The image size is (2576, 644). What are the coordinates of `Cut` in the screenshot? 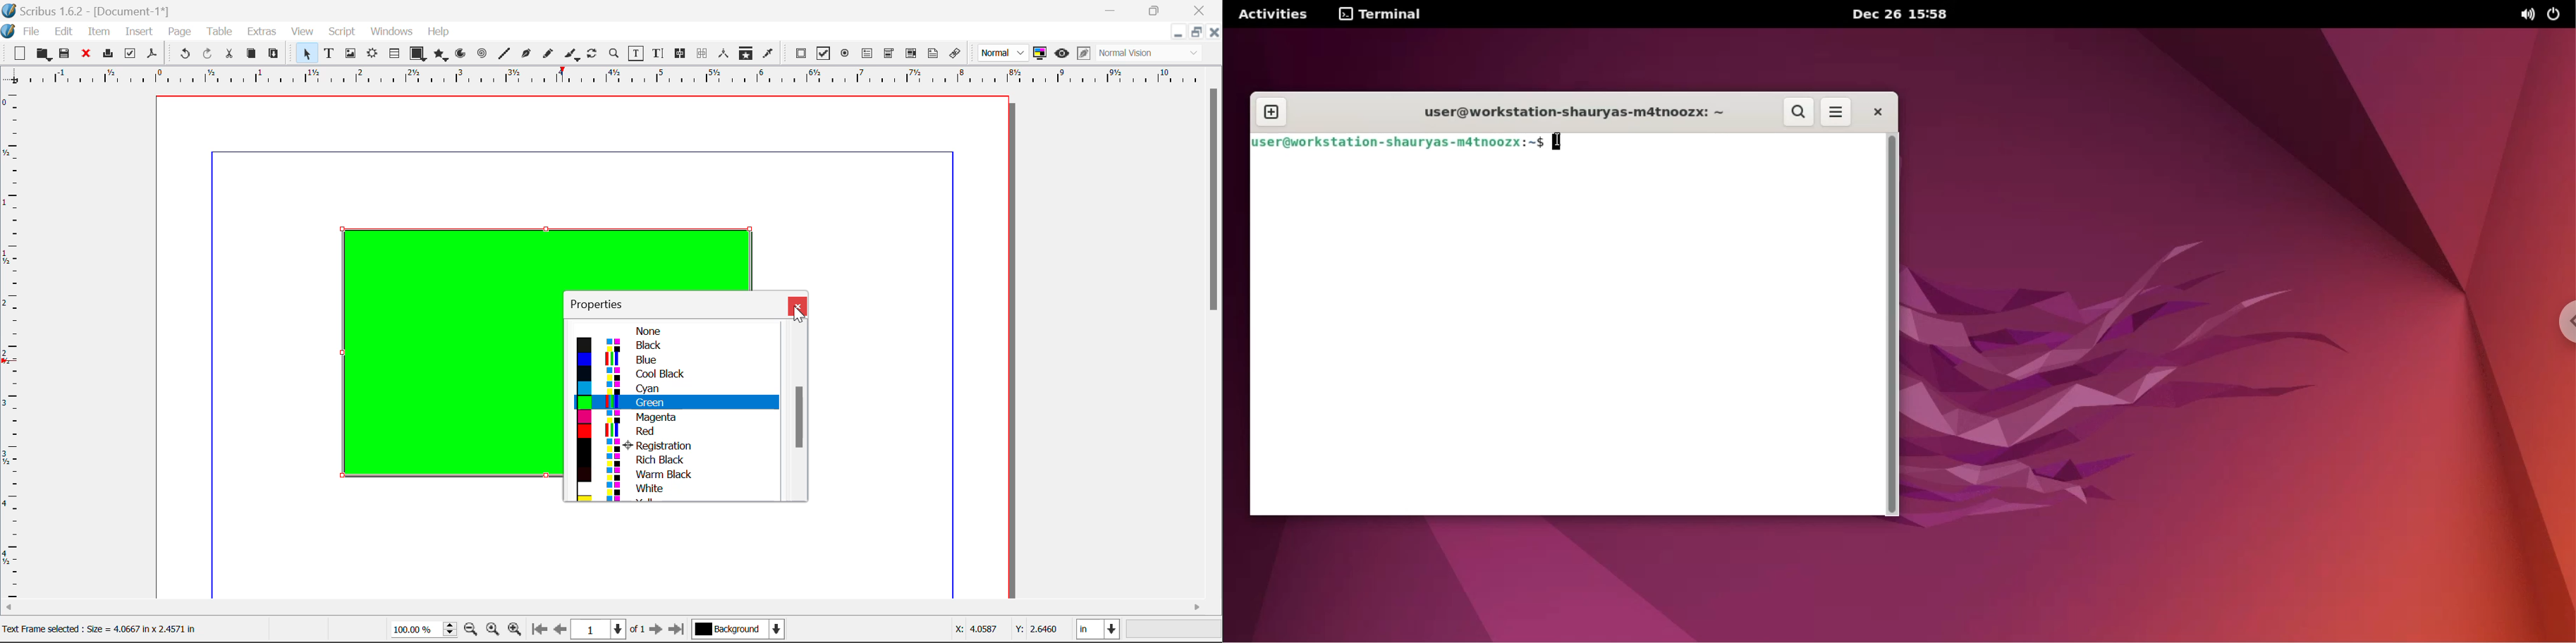 It's located at (231, 53).